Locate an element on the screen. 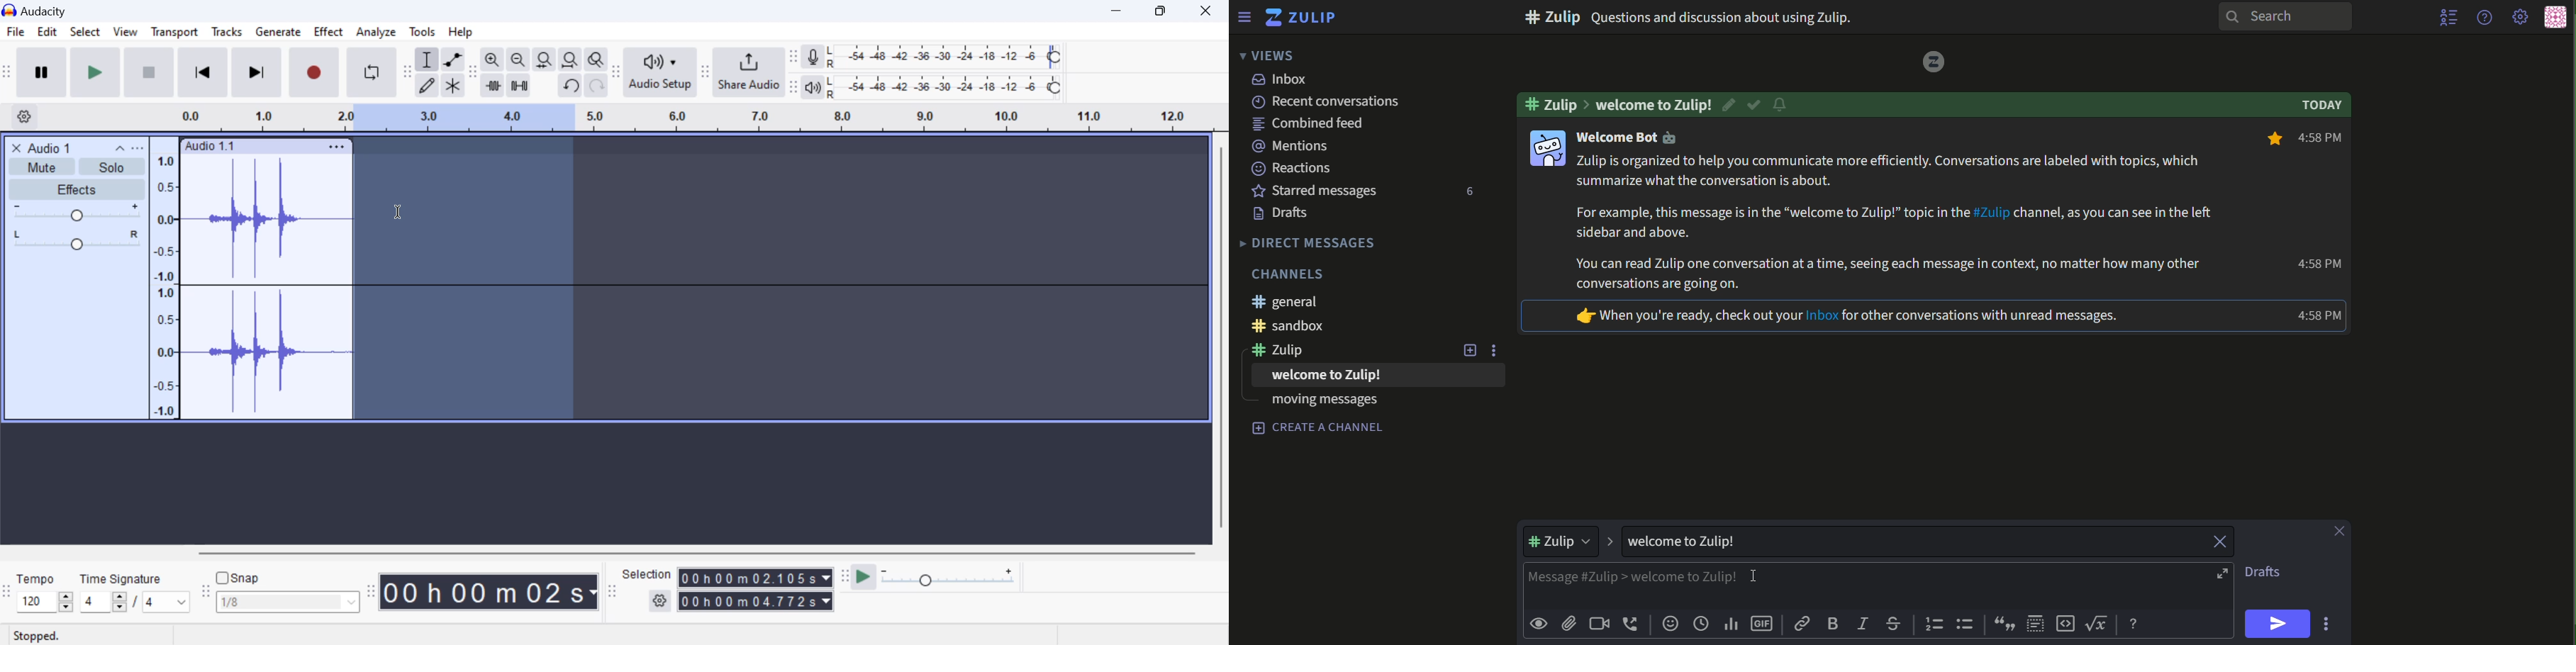 This screenshot has height=672, width=2576. text is located at coordinates (2270, 573).